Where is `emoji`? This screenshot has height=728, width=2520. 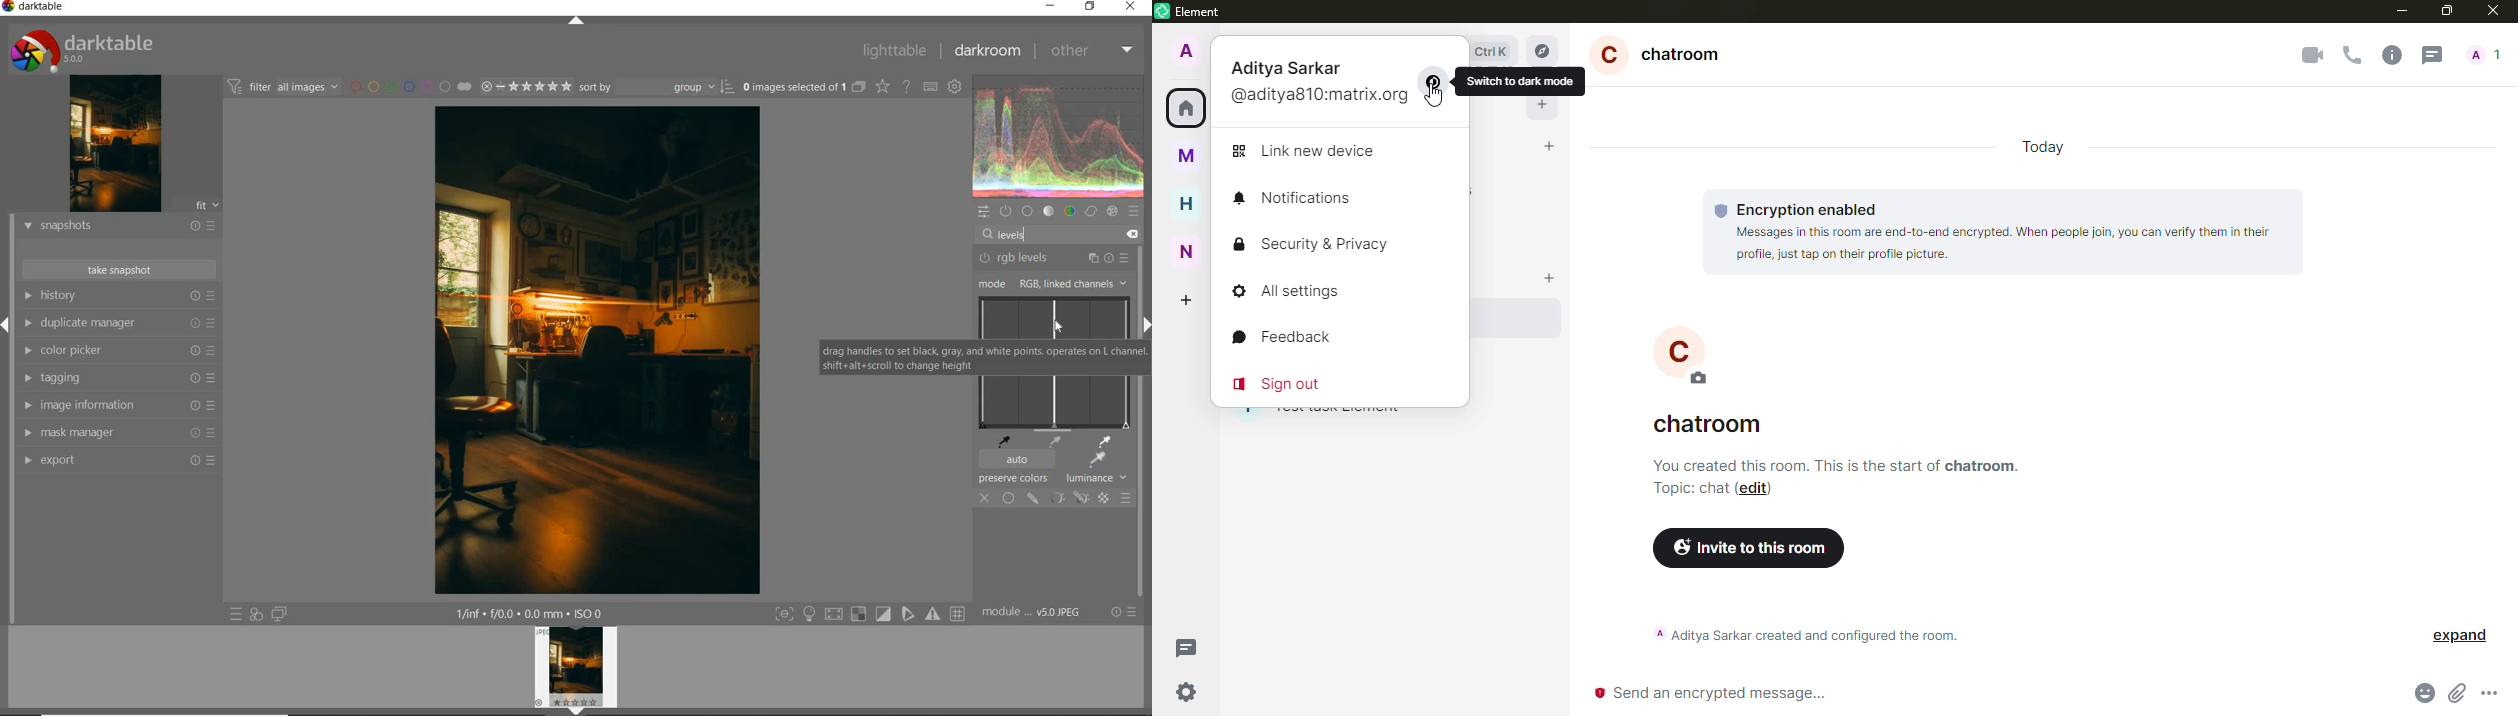 emoji is located at coordinates (2420, 695).